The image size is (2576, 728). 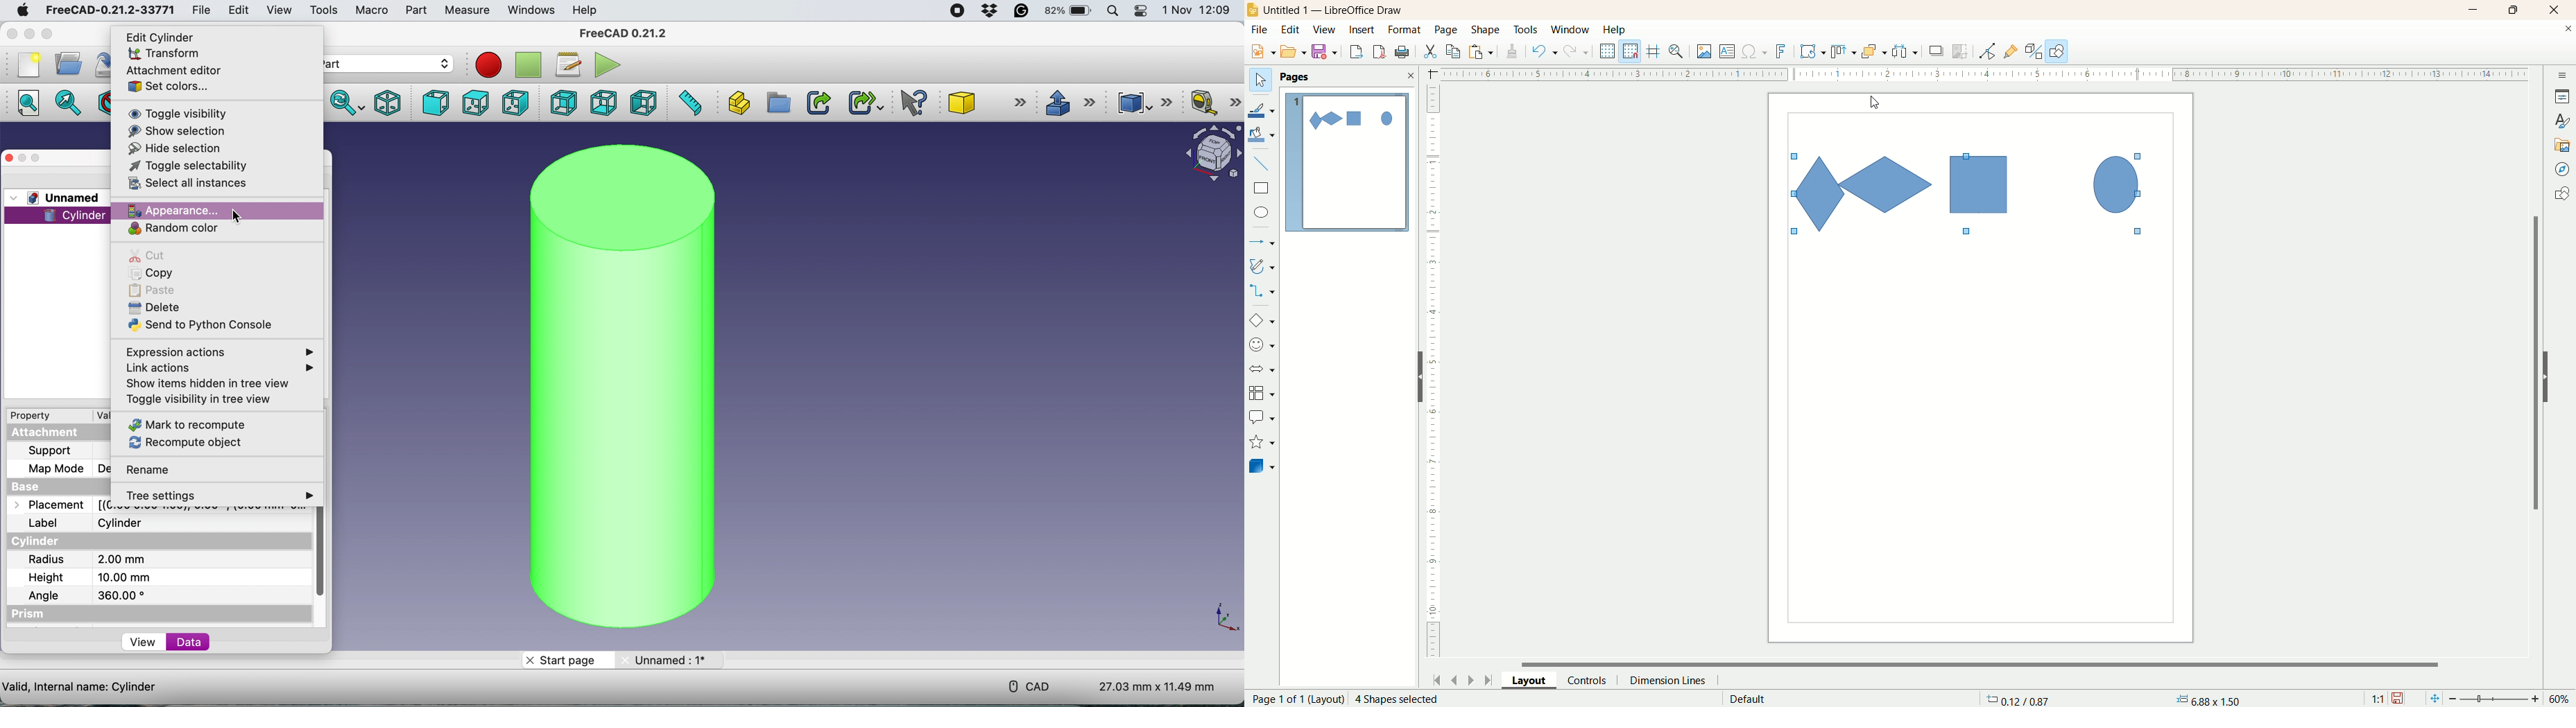 I want to click on front, so click(x=434, y=102).